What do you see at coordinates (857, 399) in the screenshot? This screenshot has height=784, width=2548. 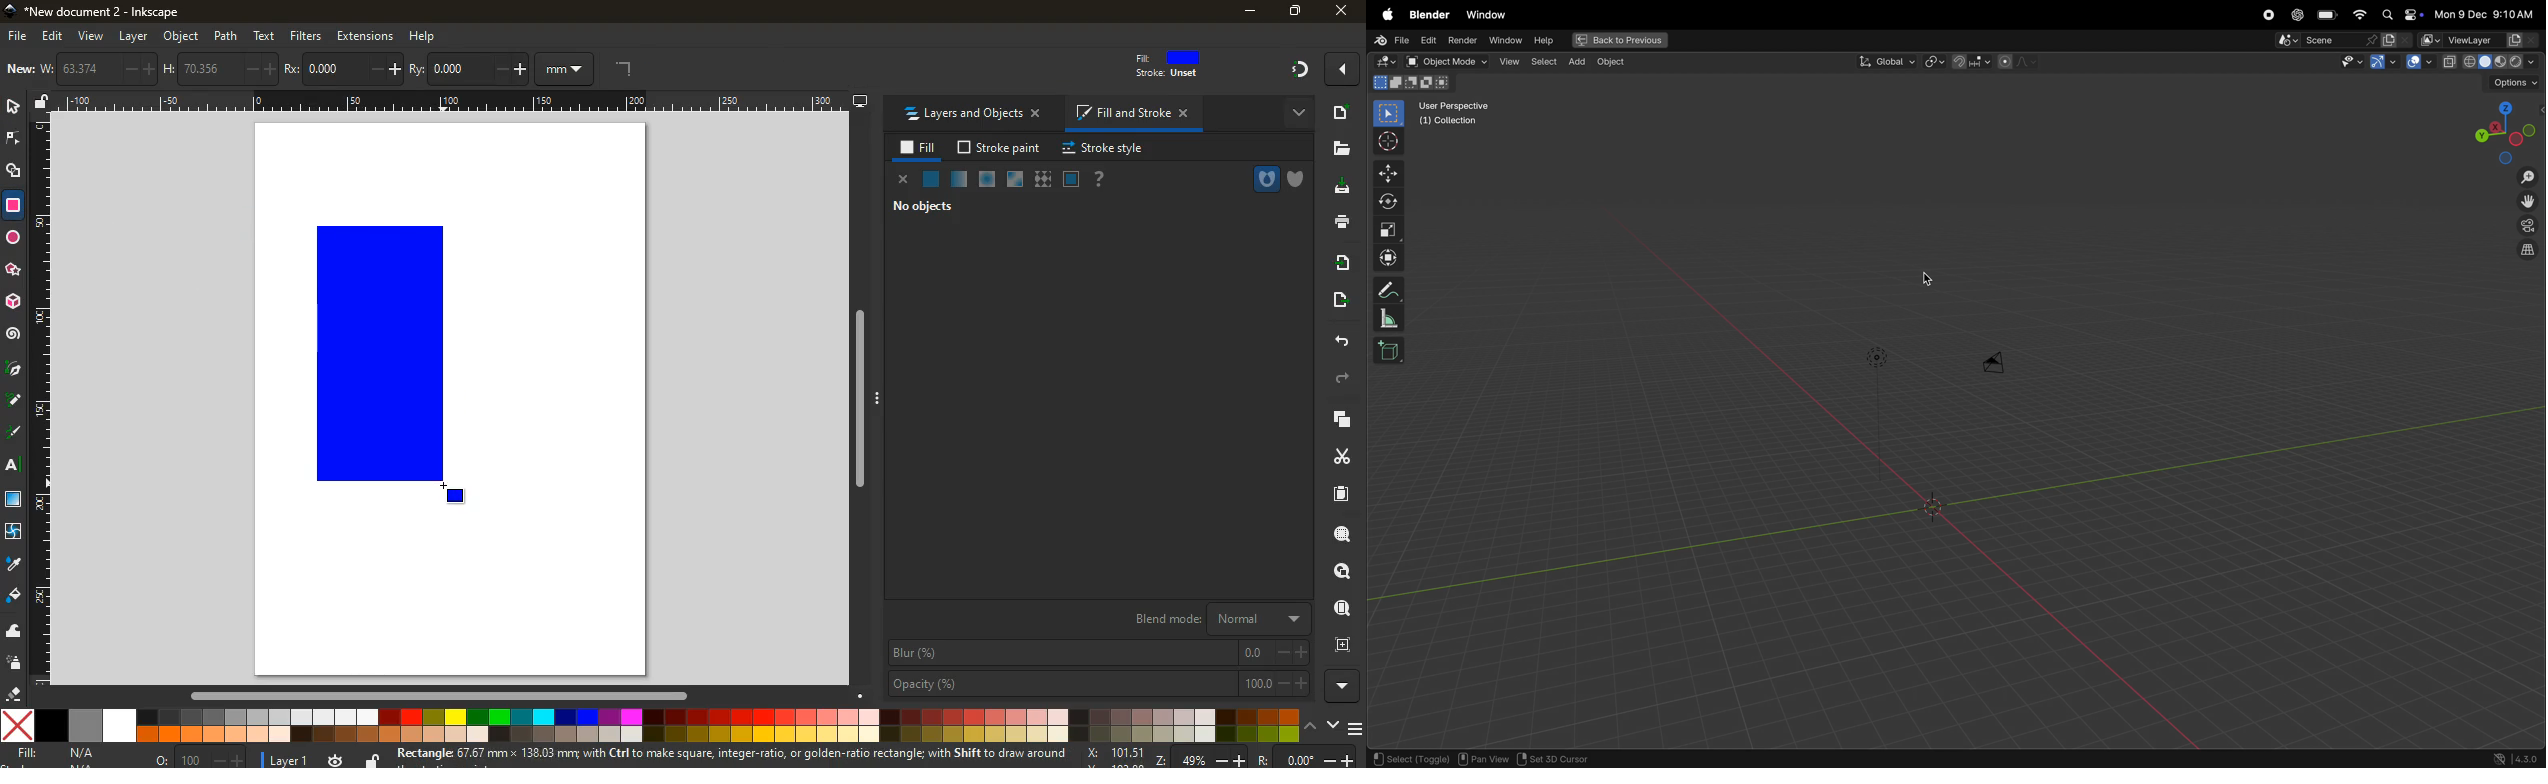 I see `` at bounding box center [857, 399].